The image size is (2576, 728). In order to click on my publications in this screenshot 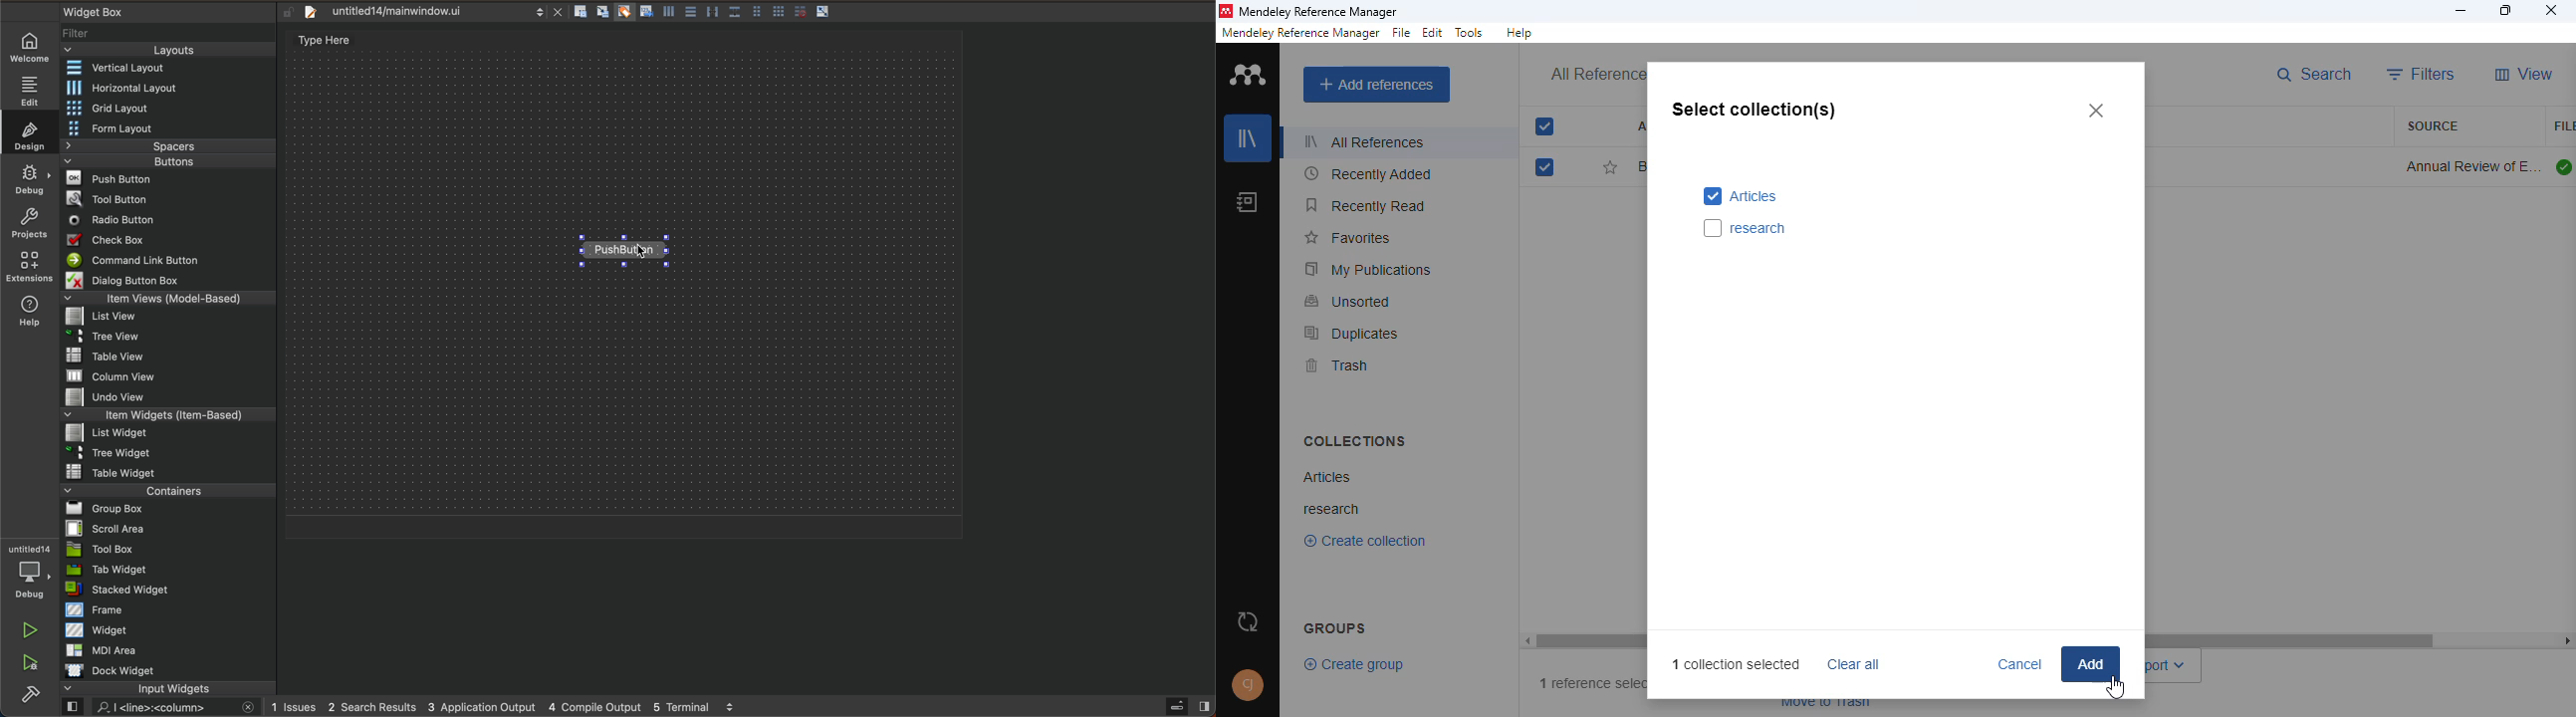, I will do `click(1368, 270)`.